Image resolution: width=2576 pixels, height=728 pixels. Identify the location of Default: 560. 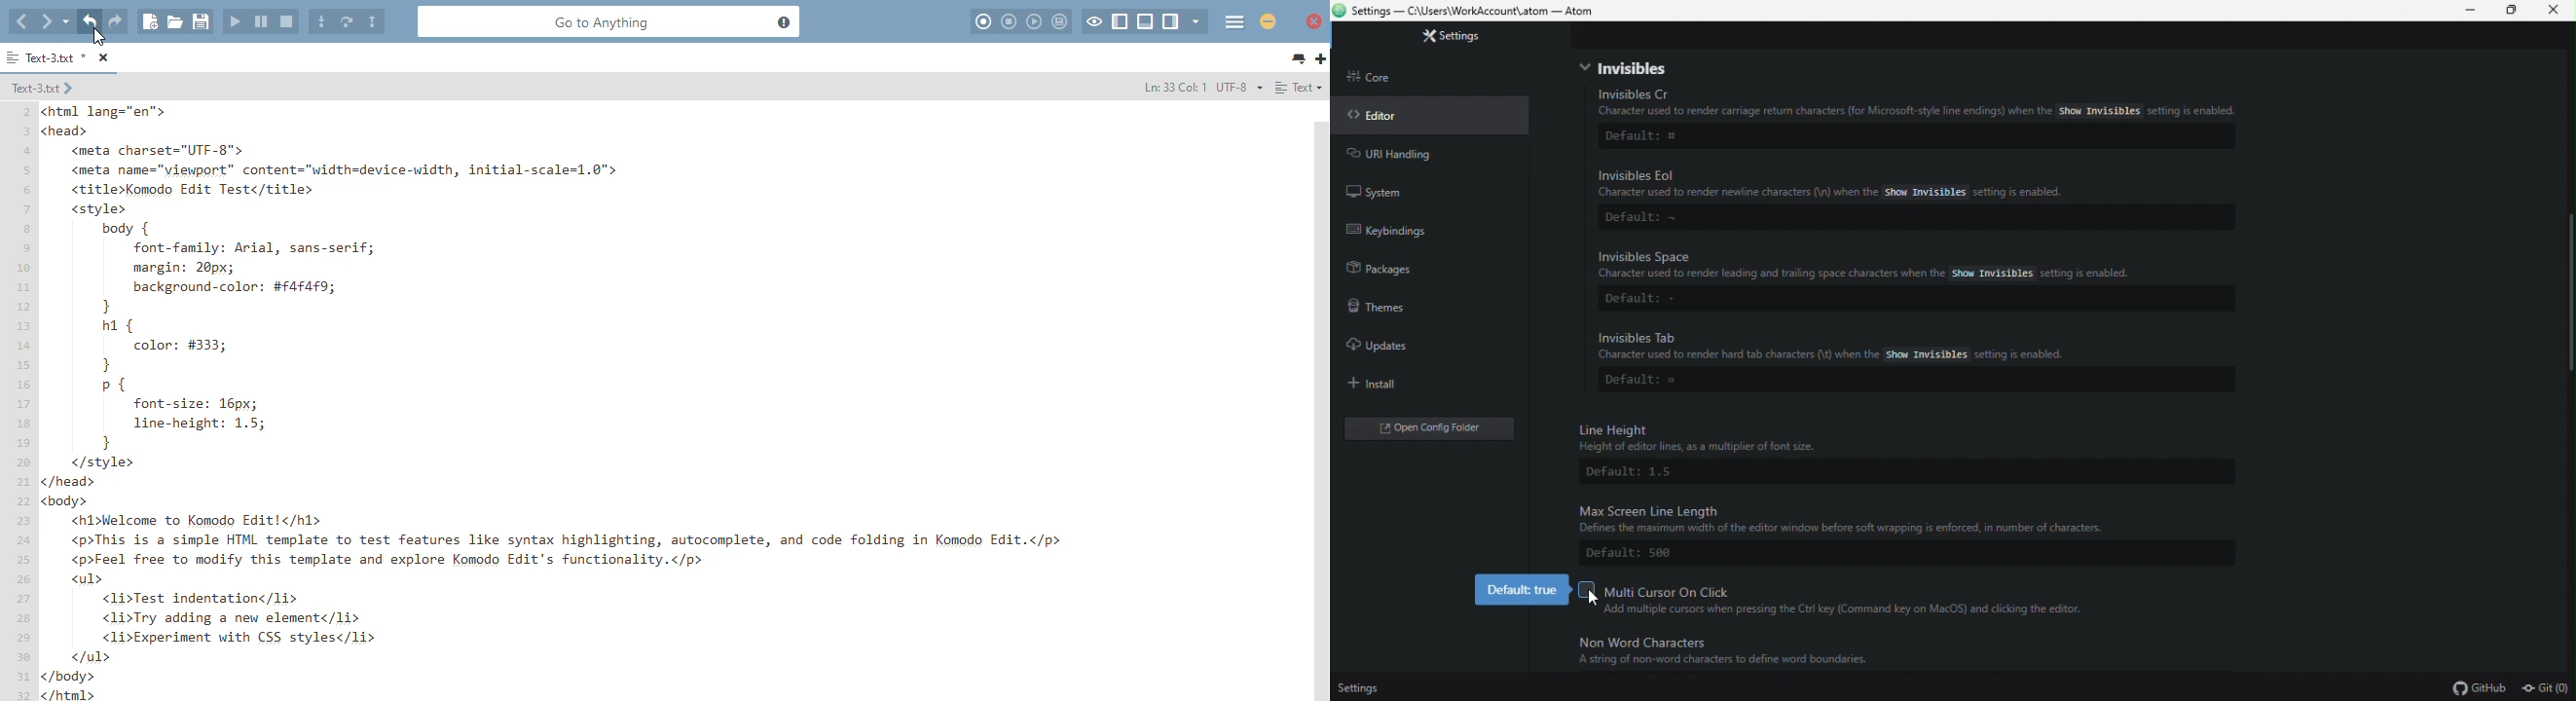
(1645, 553).